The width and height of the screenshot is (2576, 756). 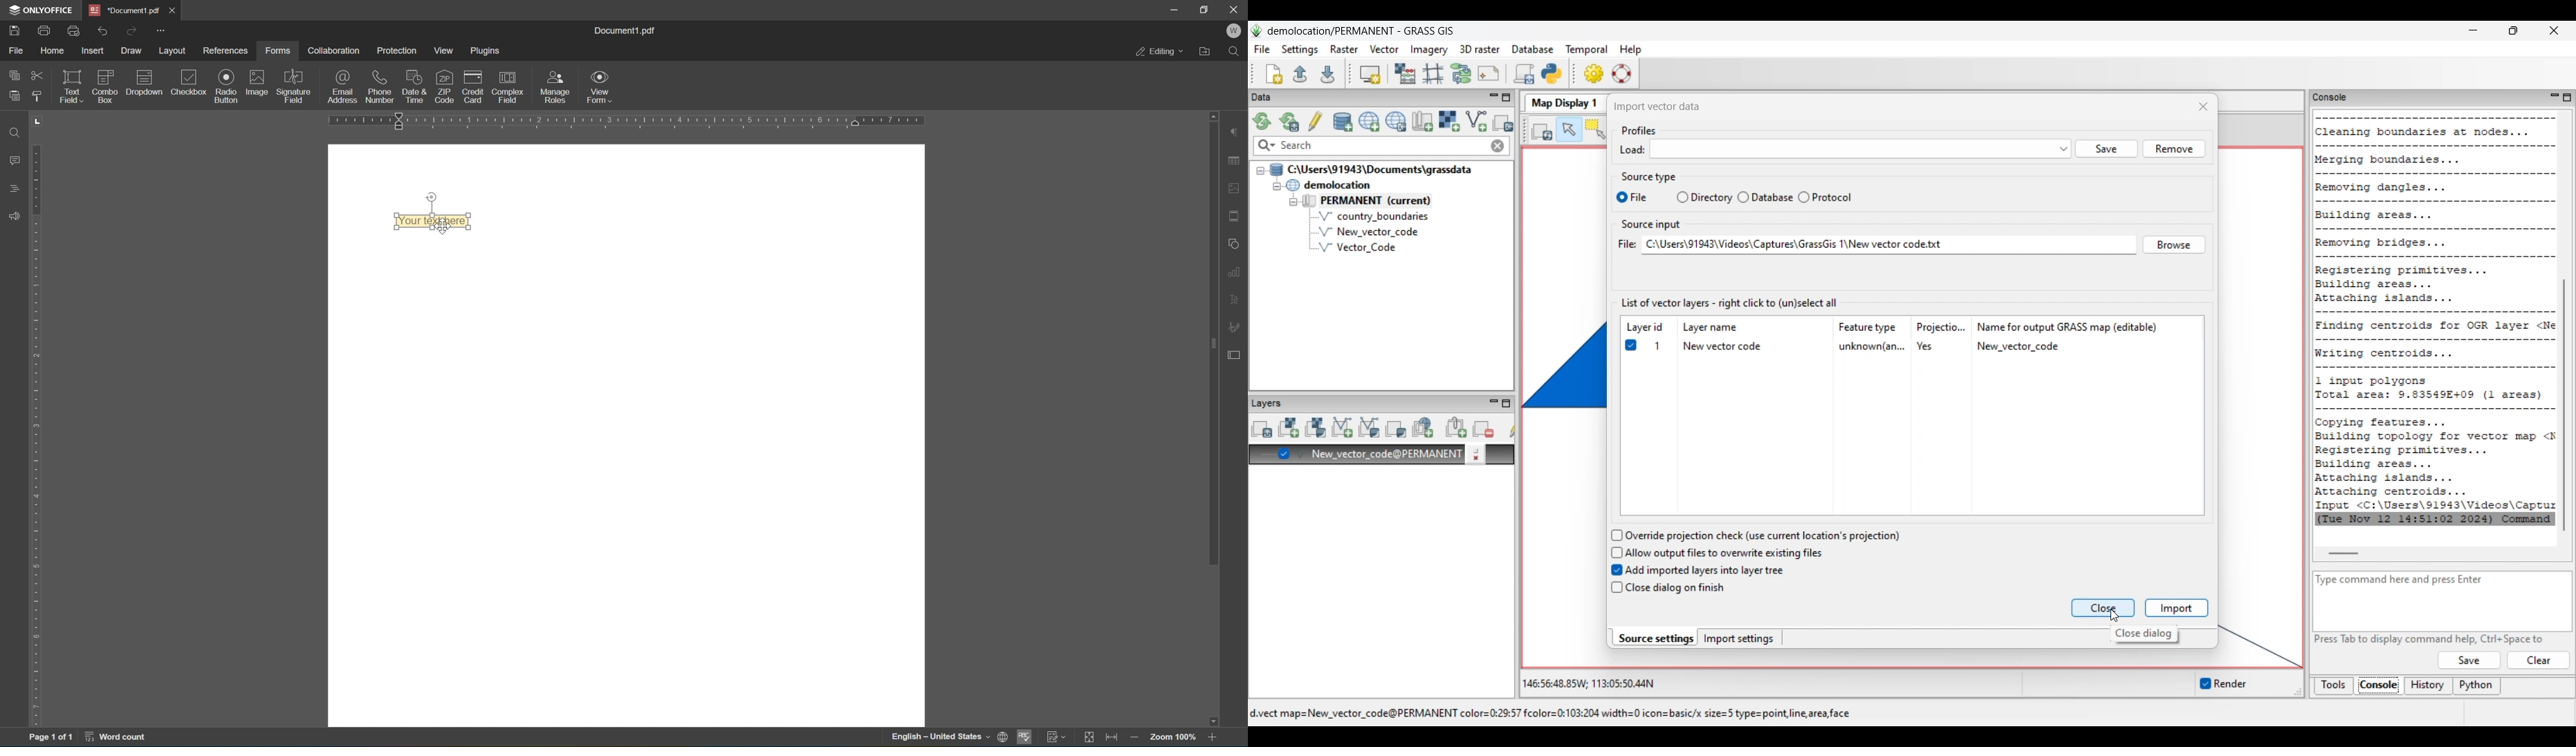 What do you see at coordinates (1235, 273) in the screenshot?
I see `chart settings` at bounding box center [1235, 273].